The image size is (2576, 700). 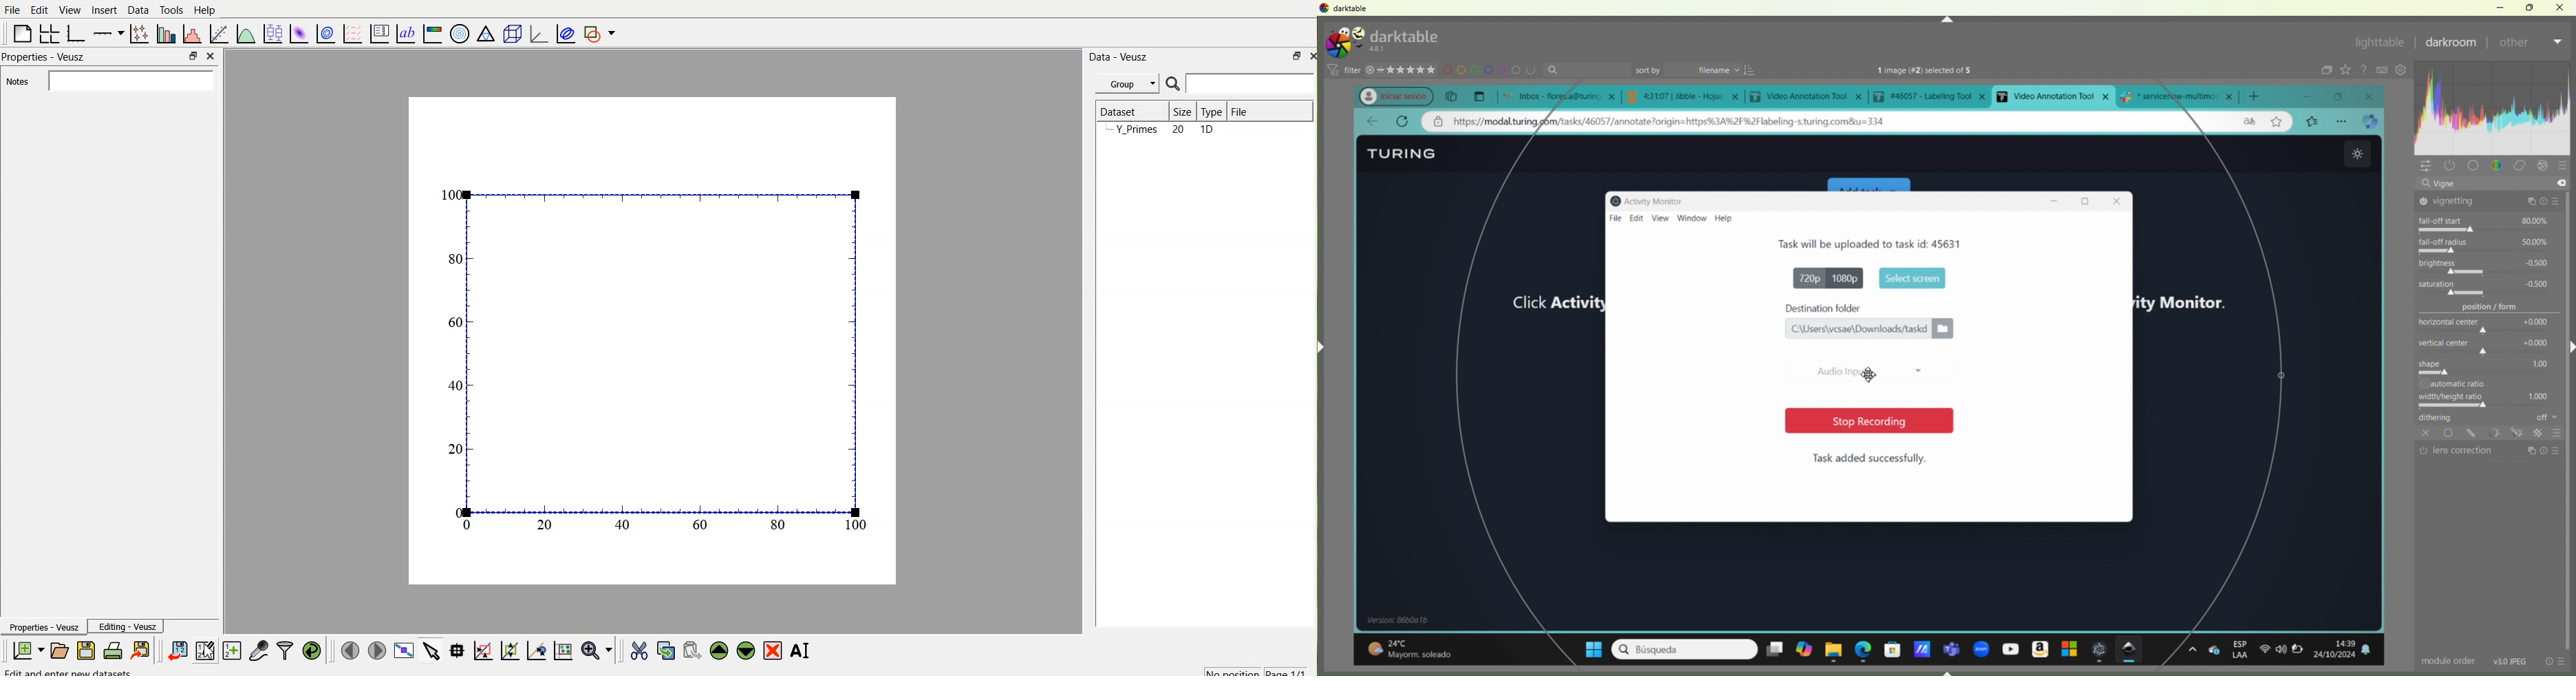 What do you see at coordinates (2188, 299) in the screenshot?
I see `activity monitor` at bounding box center [2188, 299].